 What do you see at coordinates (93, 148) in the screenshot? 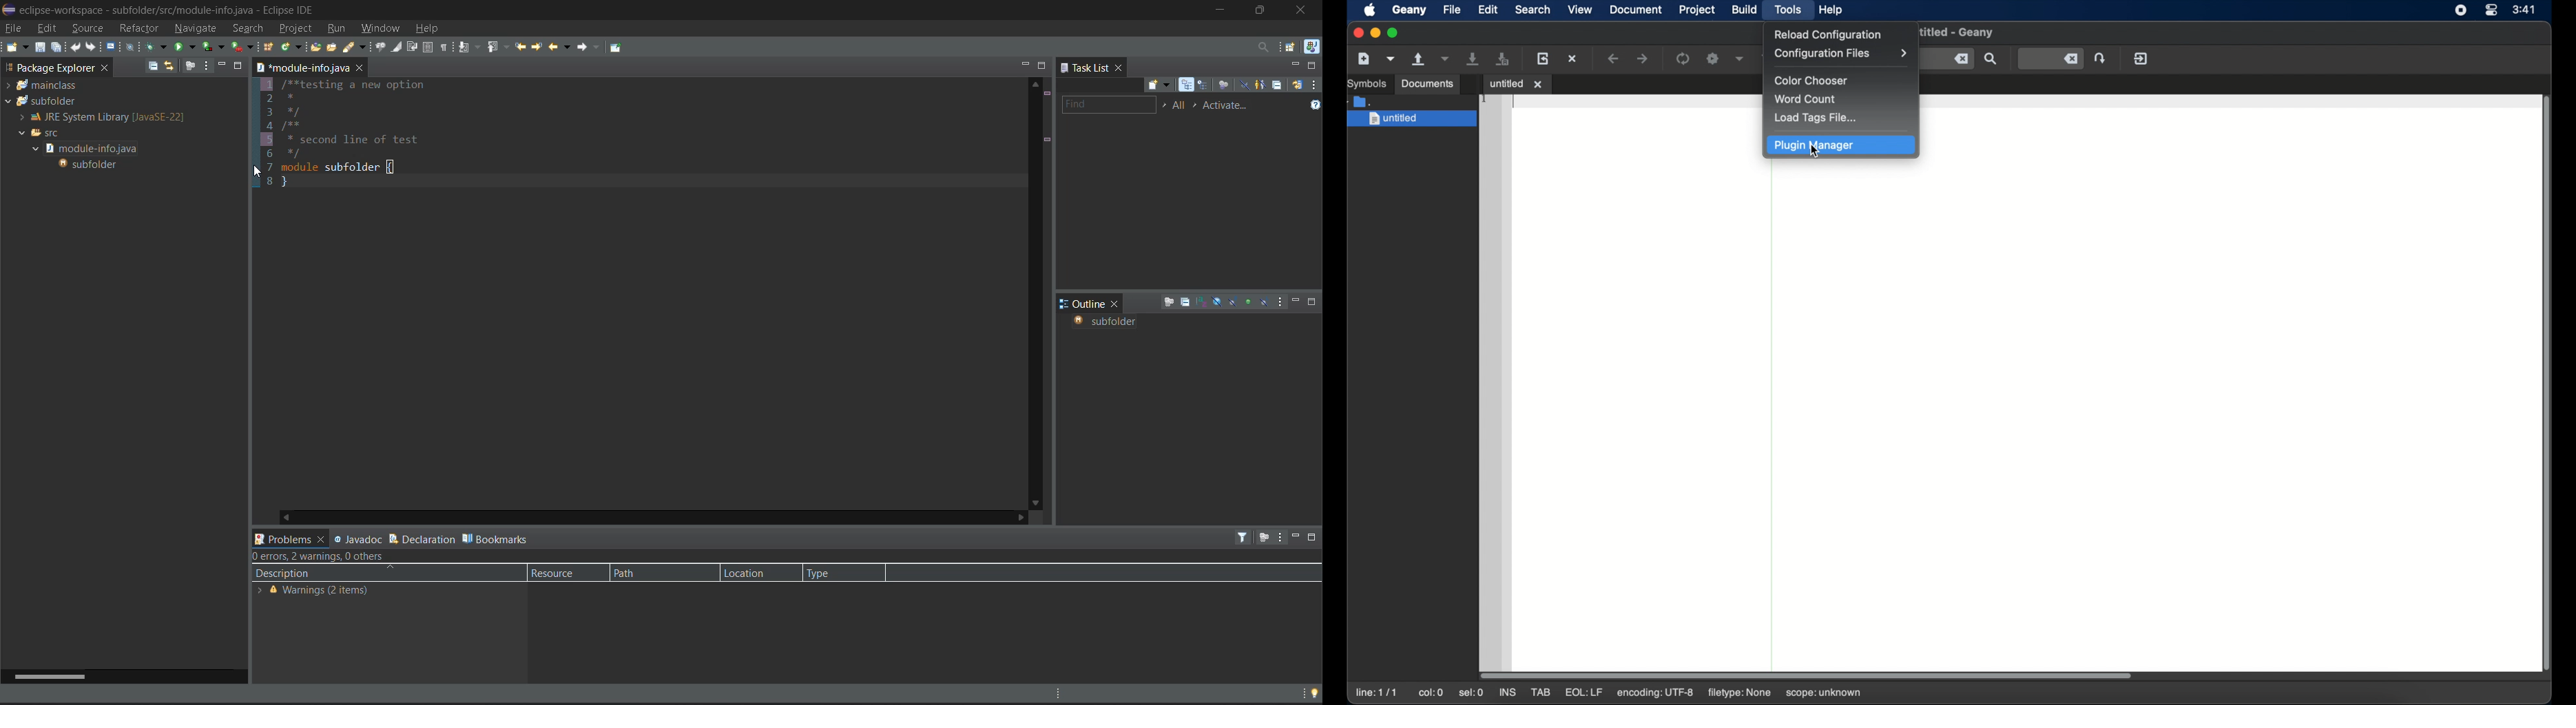
I see `module-info.java` at bounding box center [93, 148].